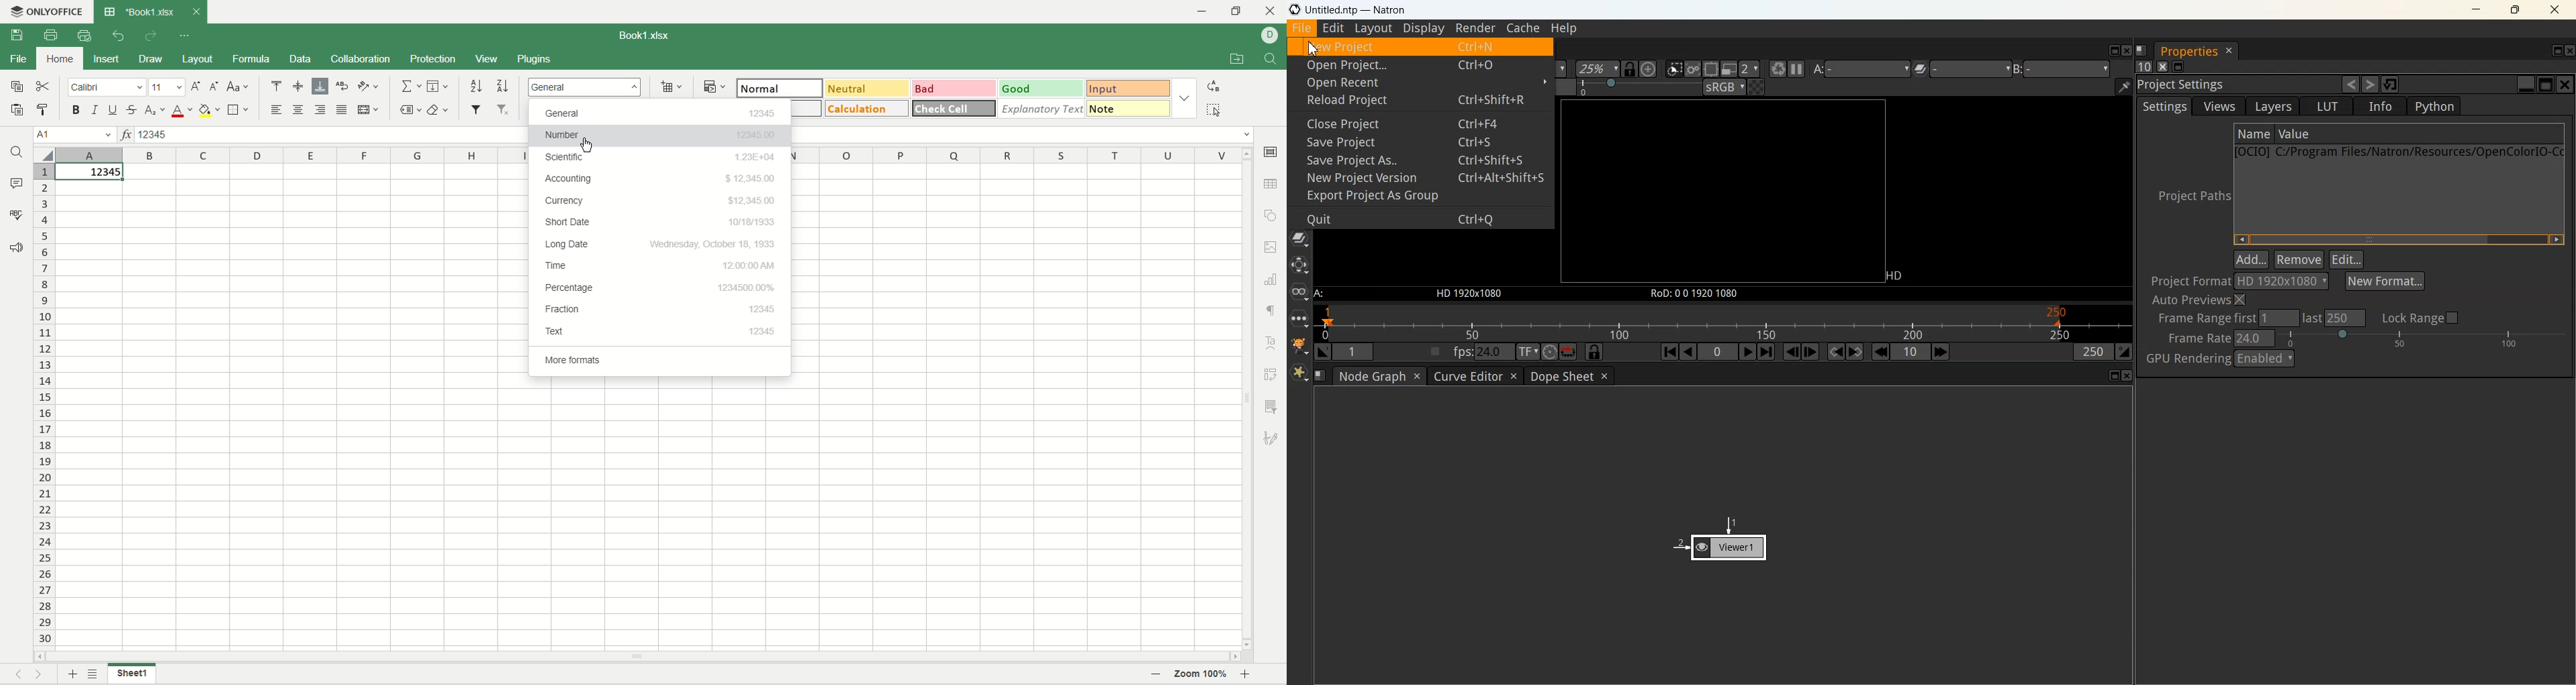 The image size is (2576, 700). I want to click on paragraph settings, so click(1272, 311).